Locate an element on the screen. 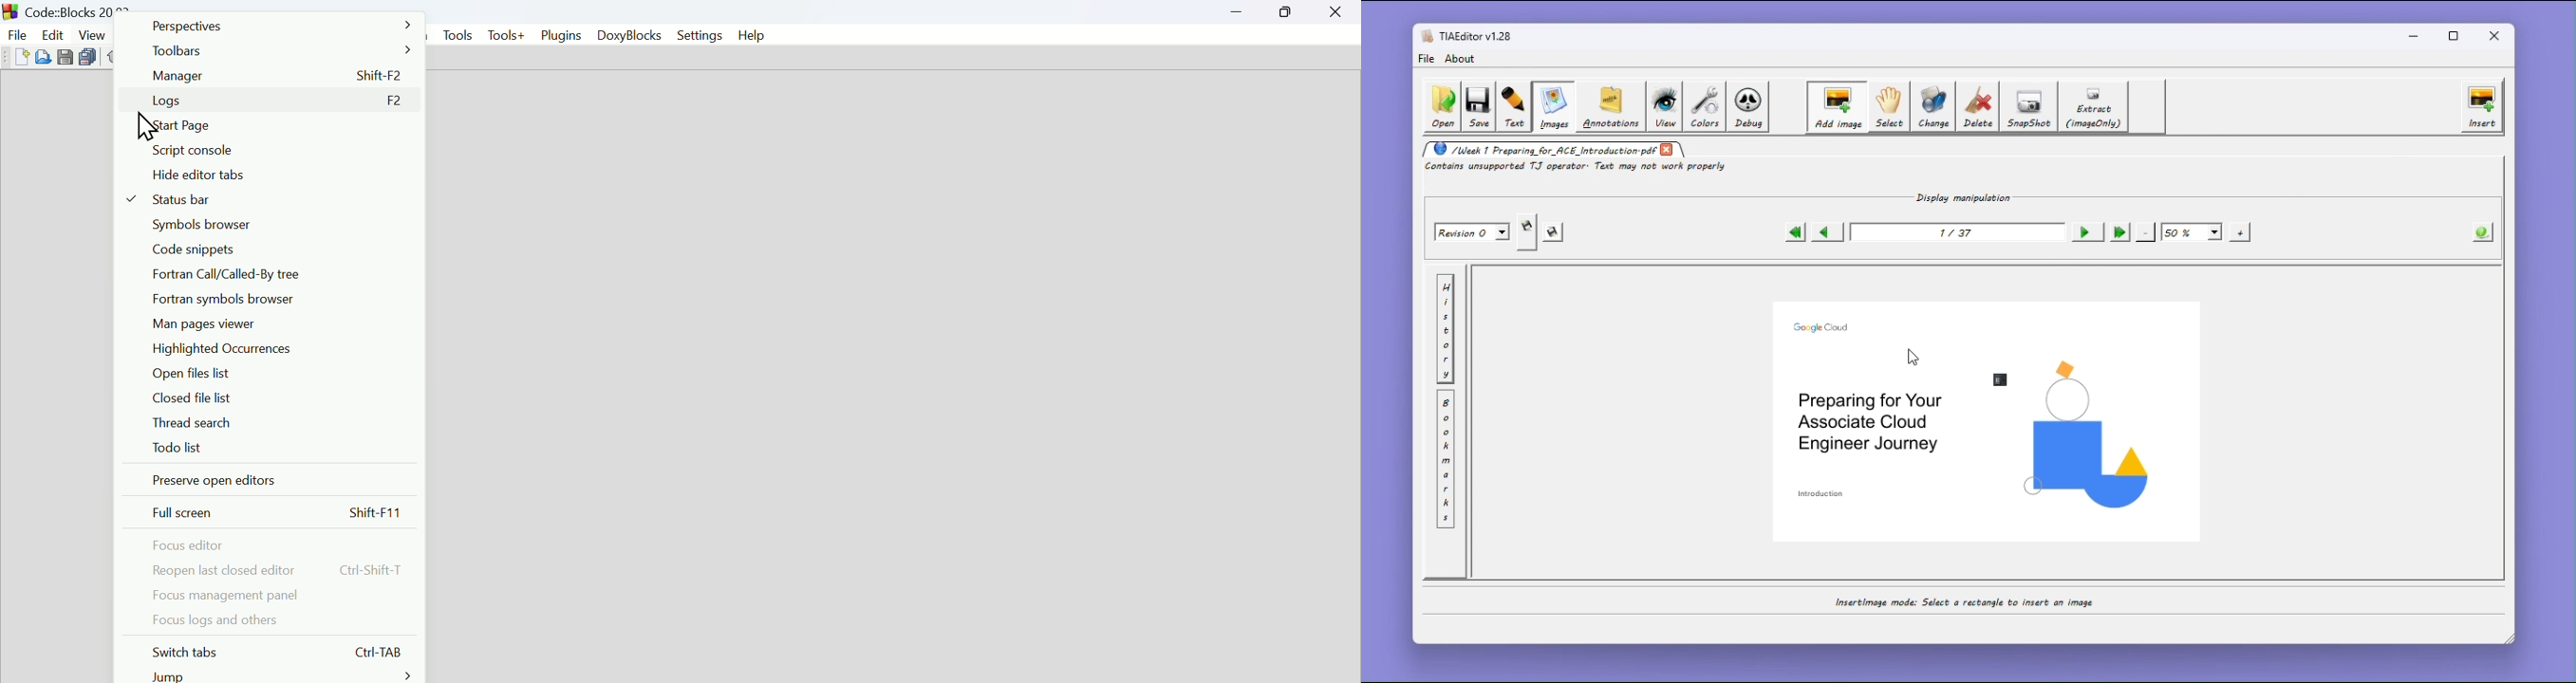 This screenshot has height=700, width=2576. File is located at coordinates (16, 35).